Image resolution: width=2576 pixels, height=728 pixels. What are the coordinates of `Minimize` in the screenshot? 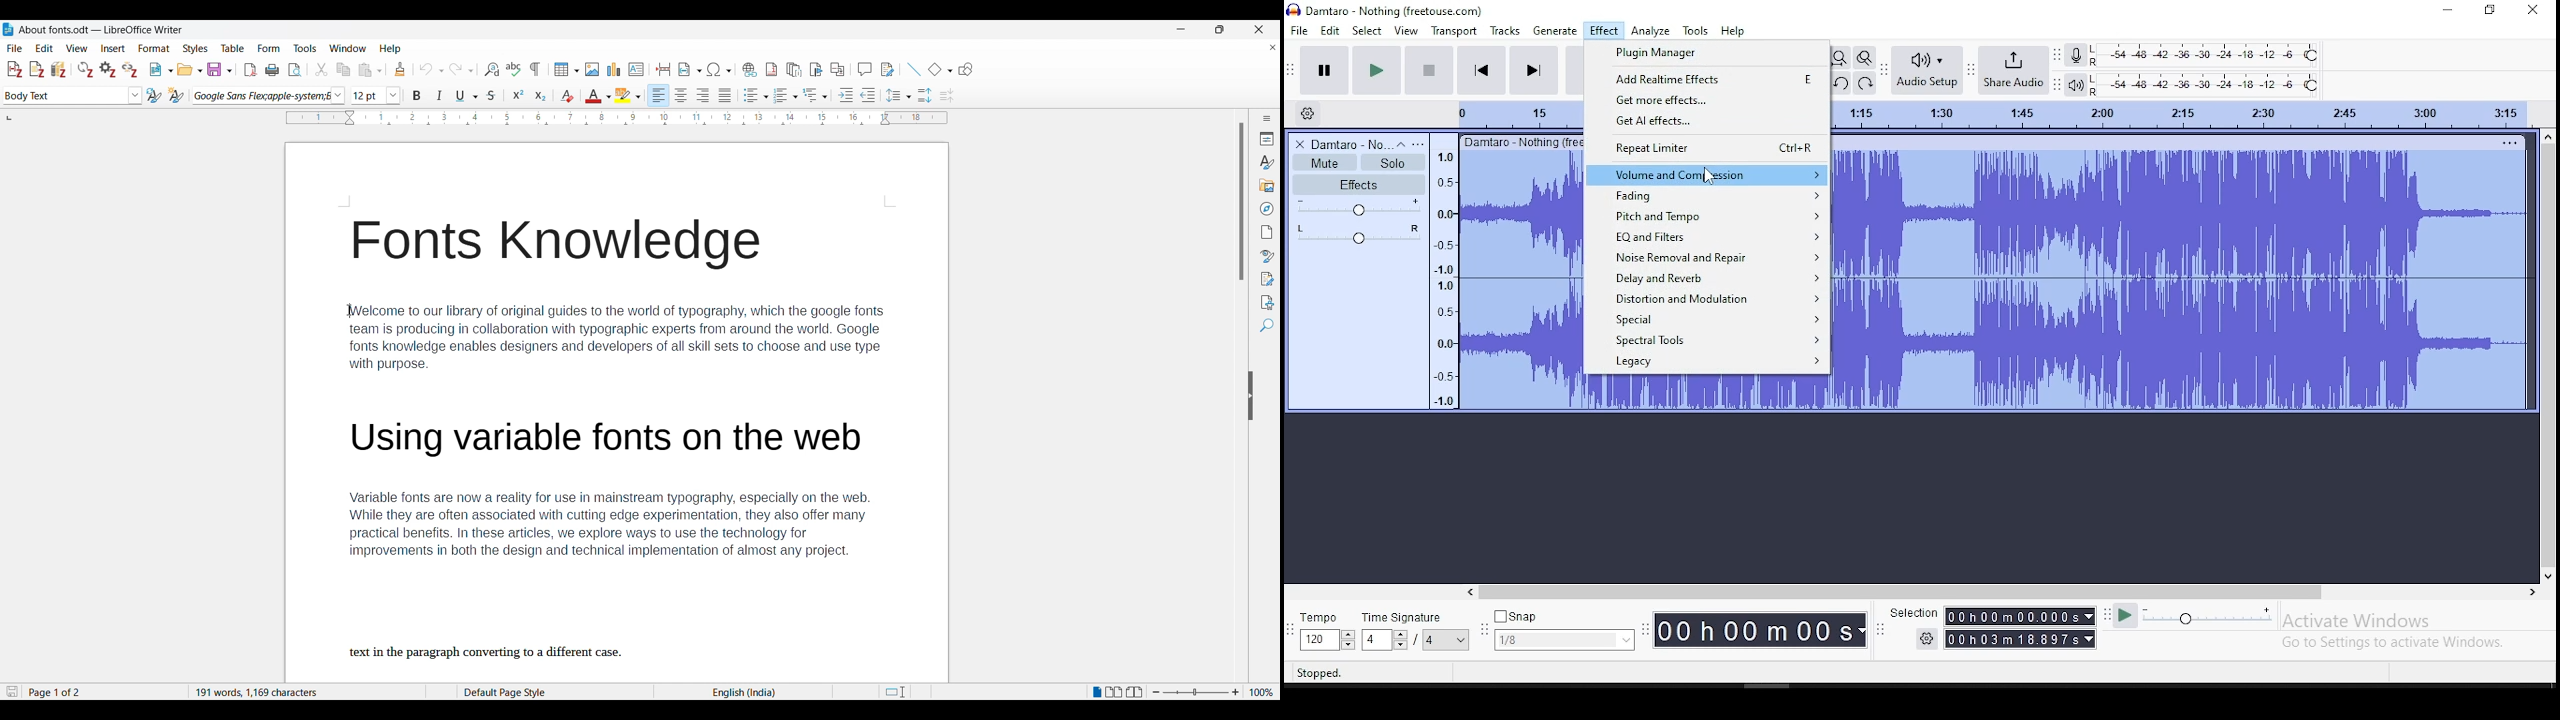 It's located at (1181, 29).